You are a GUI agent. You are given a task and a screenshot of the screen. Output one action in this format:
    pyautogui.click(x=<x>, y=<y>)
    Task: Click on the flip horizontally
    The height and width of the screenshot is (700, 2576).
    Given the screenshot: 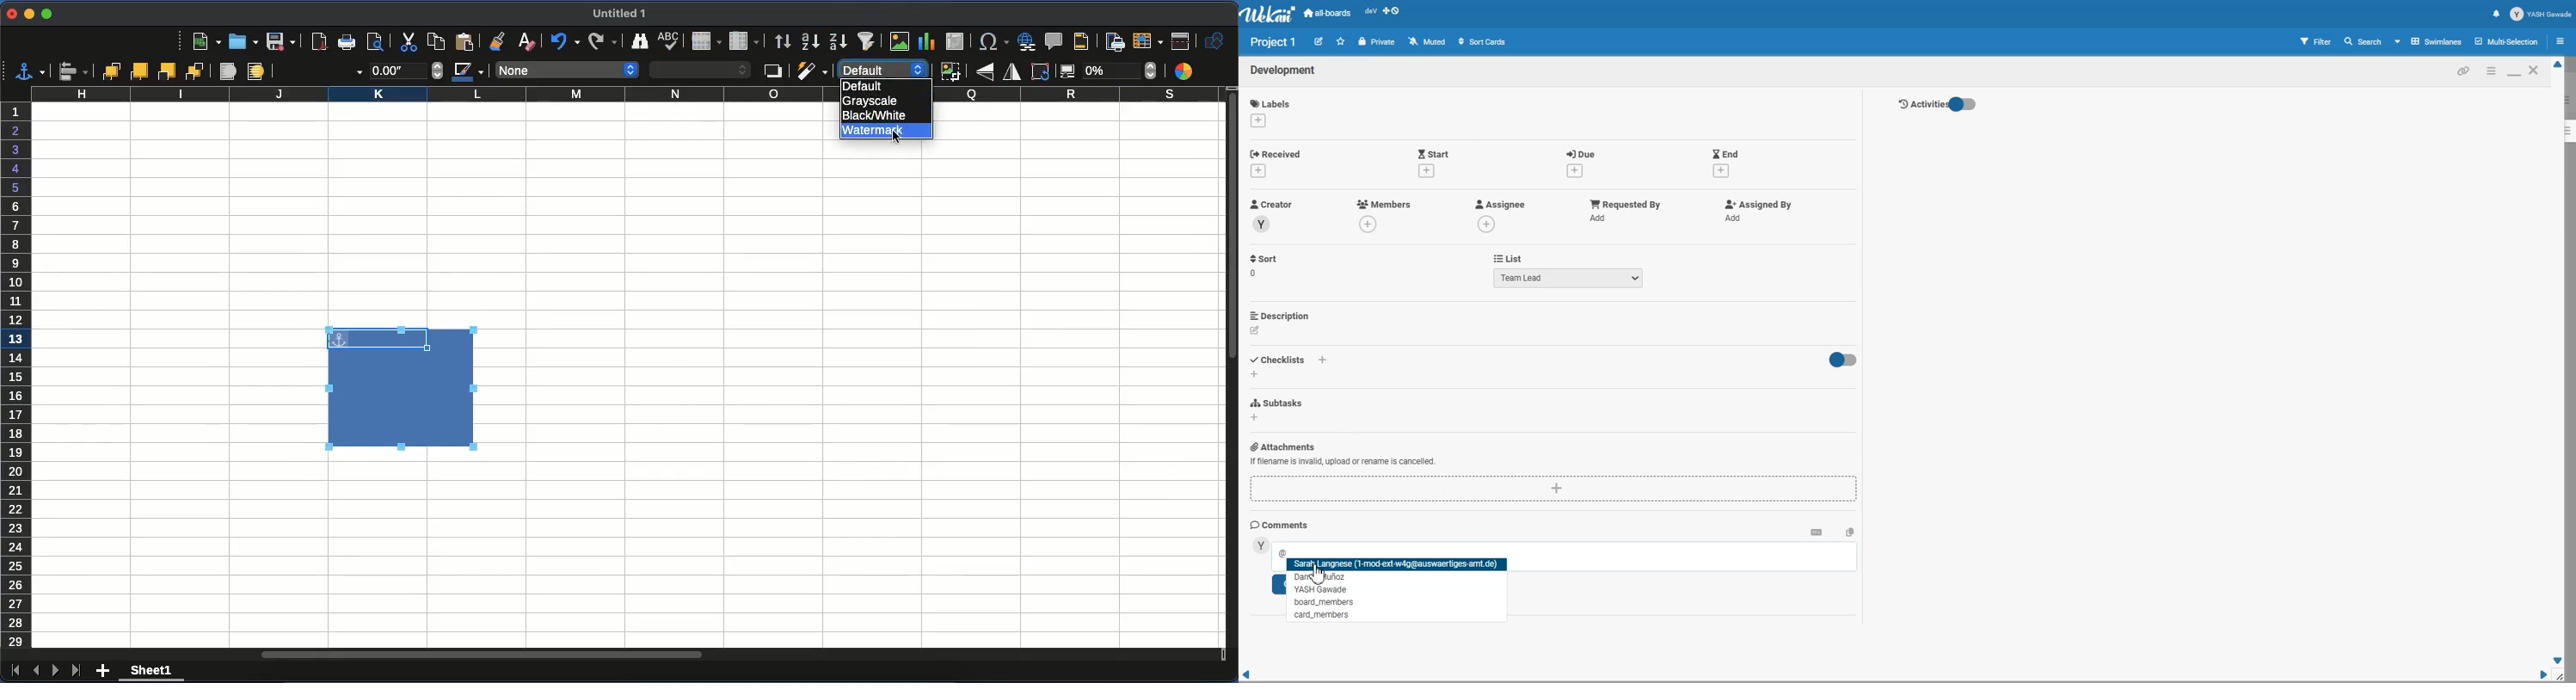 What is the action you would take?
    pyautogui.click(x=1010, y=73)
    